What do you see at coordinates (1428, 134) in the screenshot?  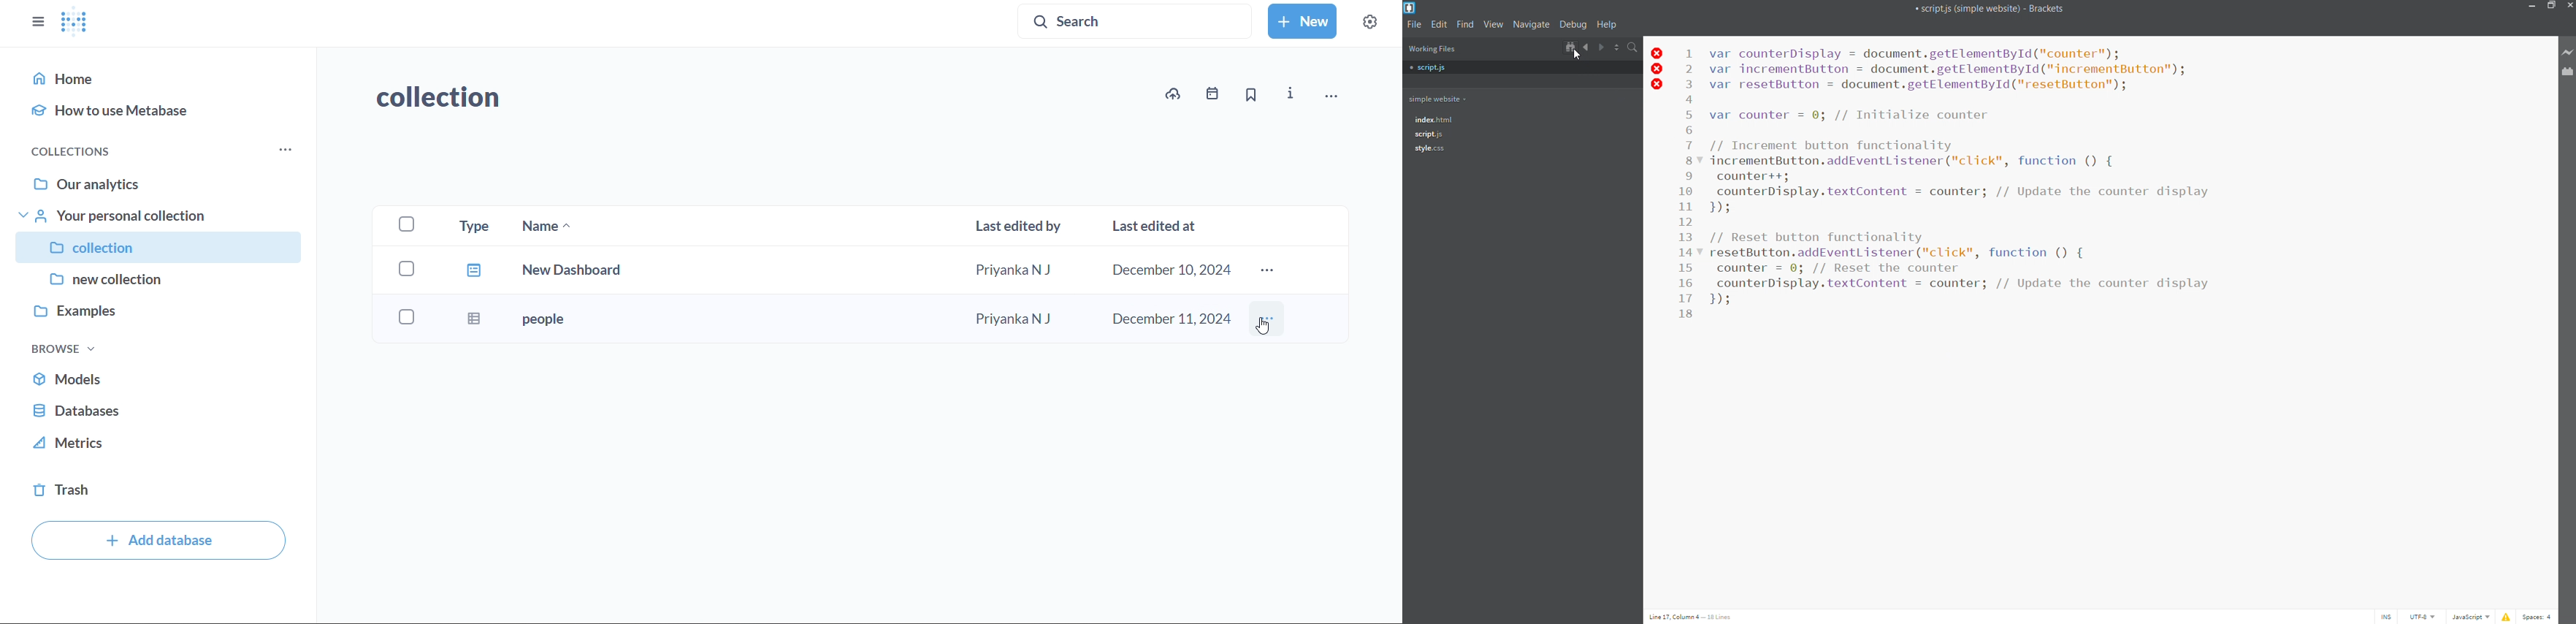 I see `script.js` at bounding box center [1428, 134].